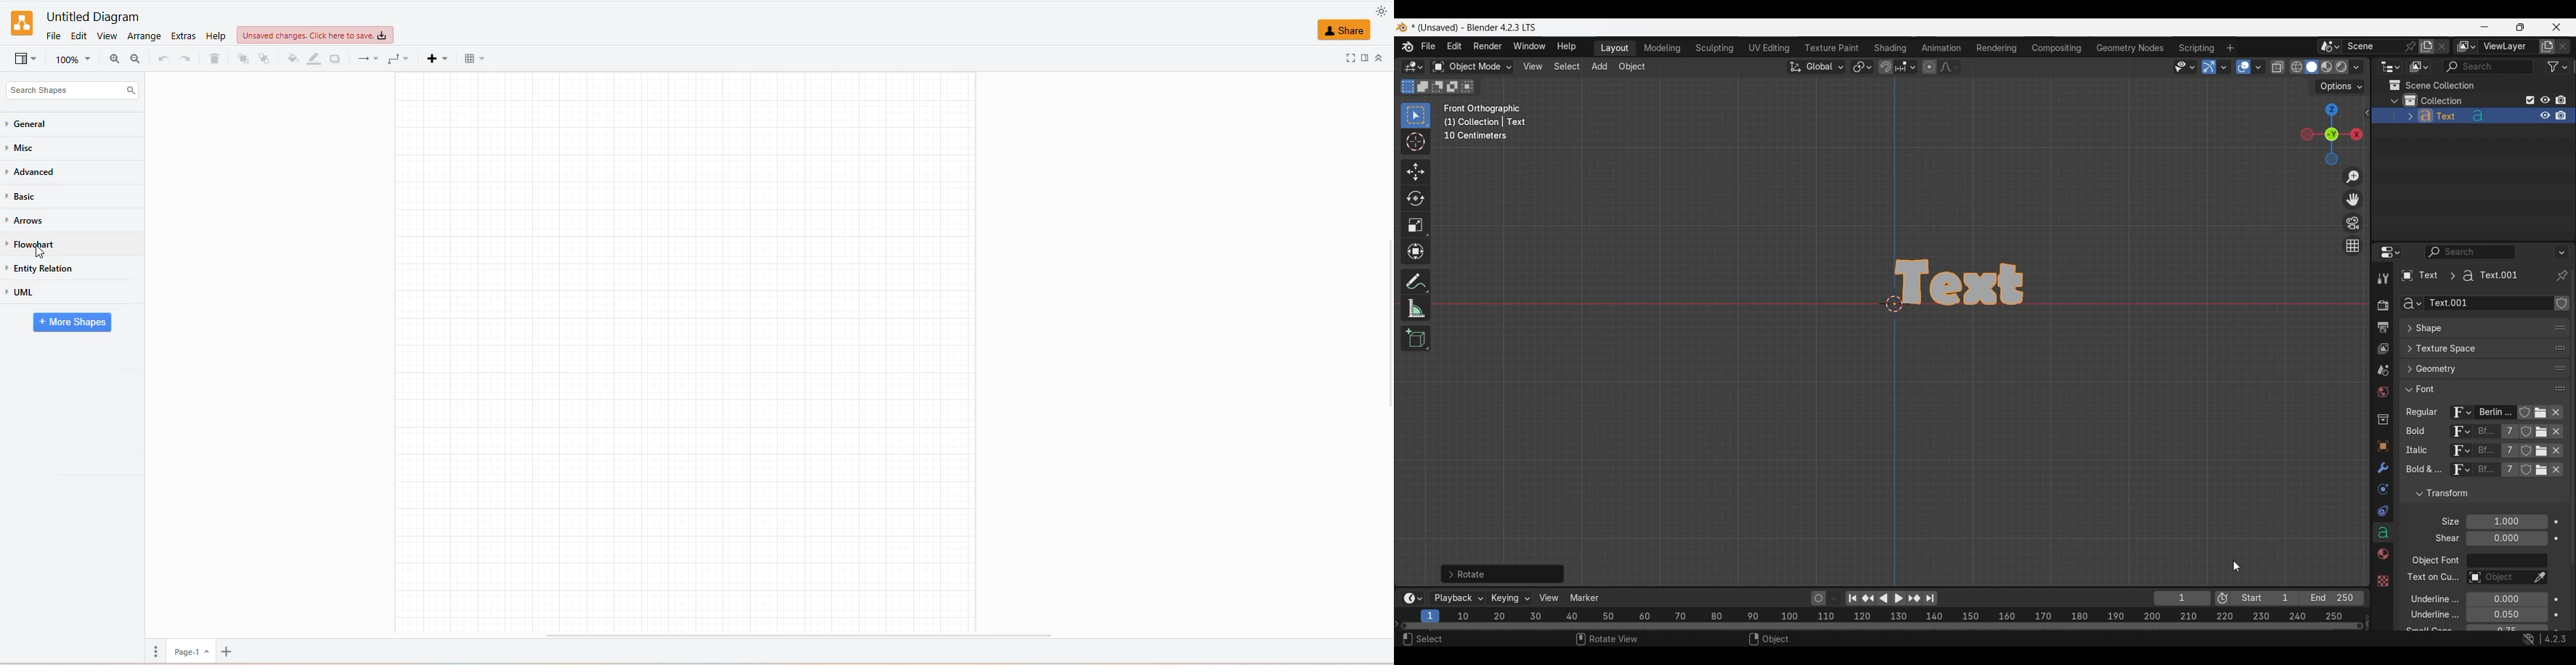  What do you see at coordinates (1903, 615) in the screenshot?
I see `10 20 30 40 50 60 70 80 90 100 110 120 130 140 150 160 170 180 190 200 210 220 230 240 250` at bounding box center [1903, 615].